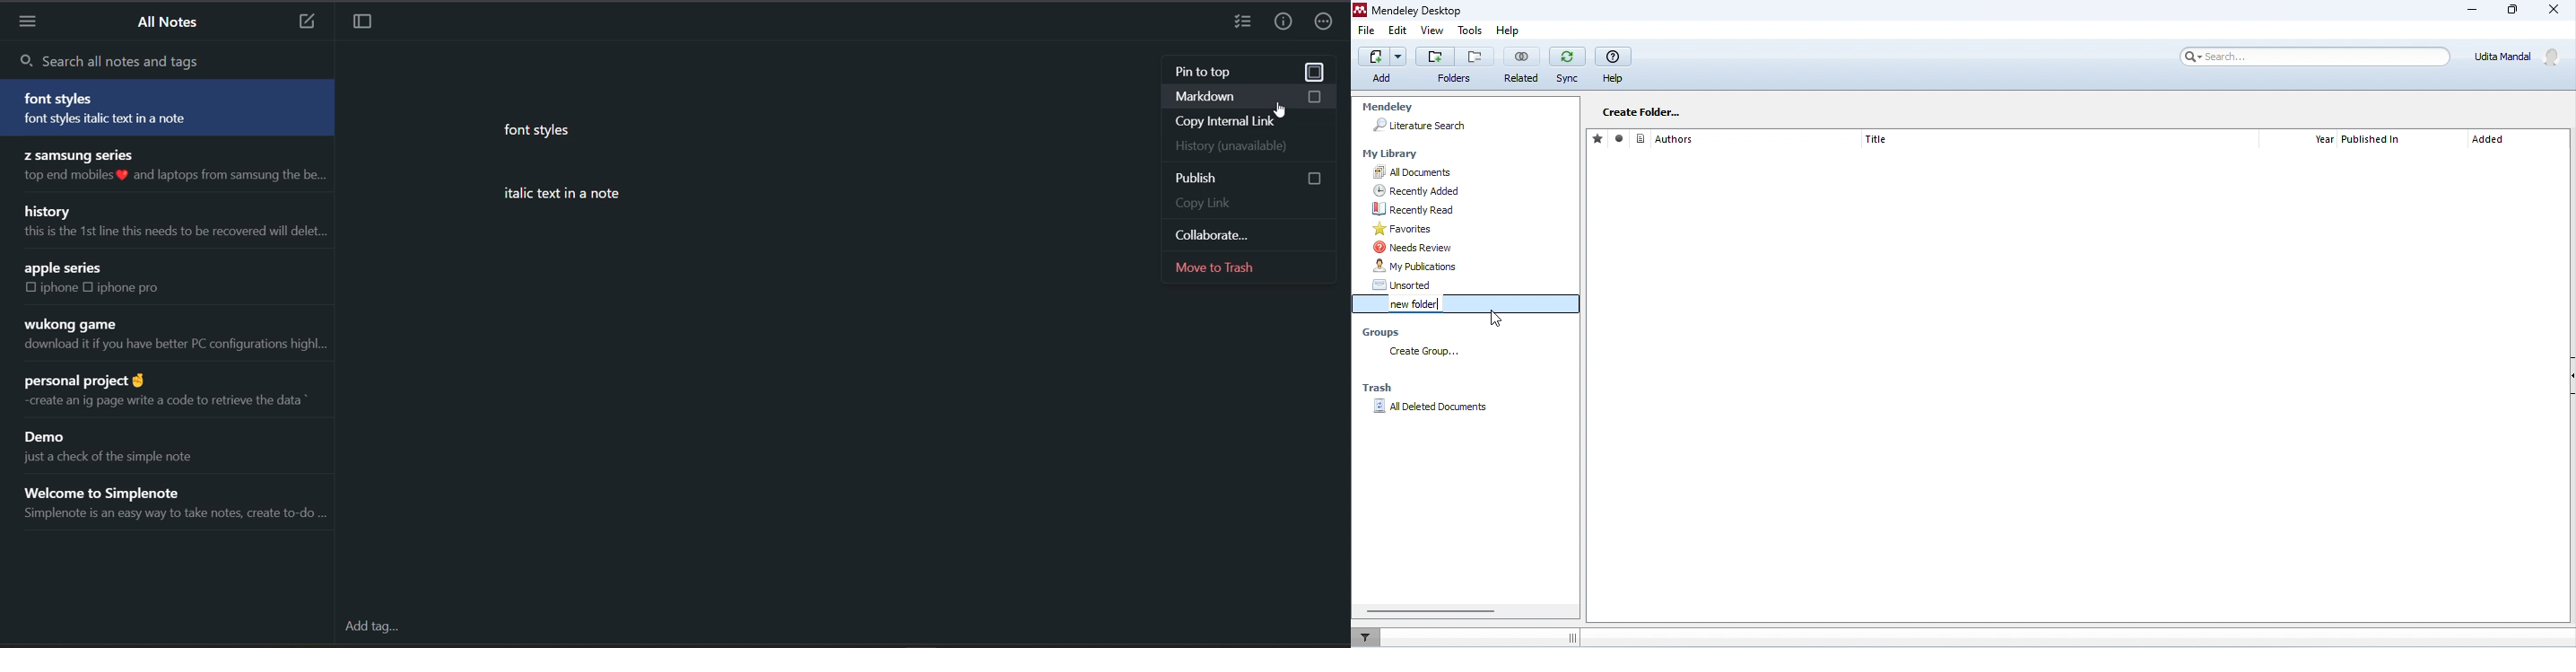 Image resolution: width=2576 pixels, height=672 pixels. Describe the element at coordinates (1414, 10) in the screenshot. I see `Mendeley desktop` at that location.